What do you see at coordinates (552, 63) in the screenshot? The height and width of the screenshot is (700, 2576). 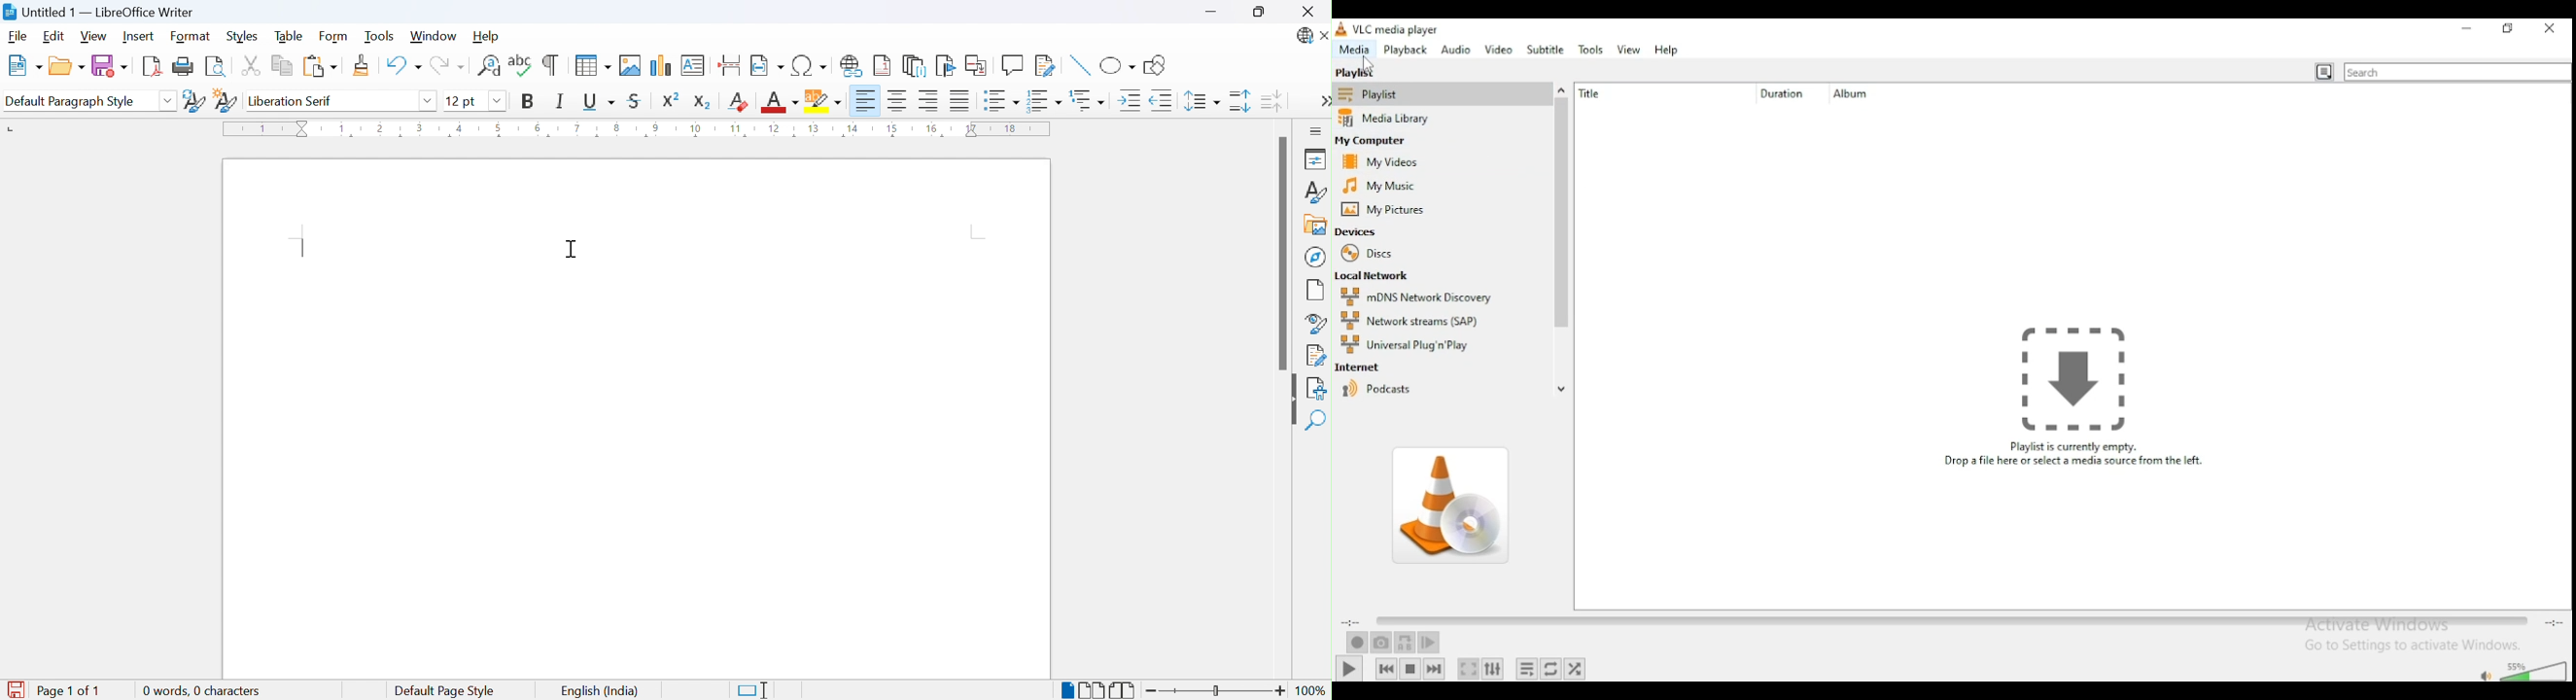 I see `Toggle formatting marks` at bounding box center [552, 63].